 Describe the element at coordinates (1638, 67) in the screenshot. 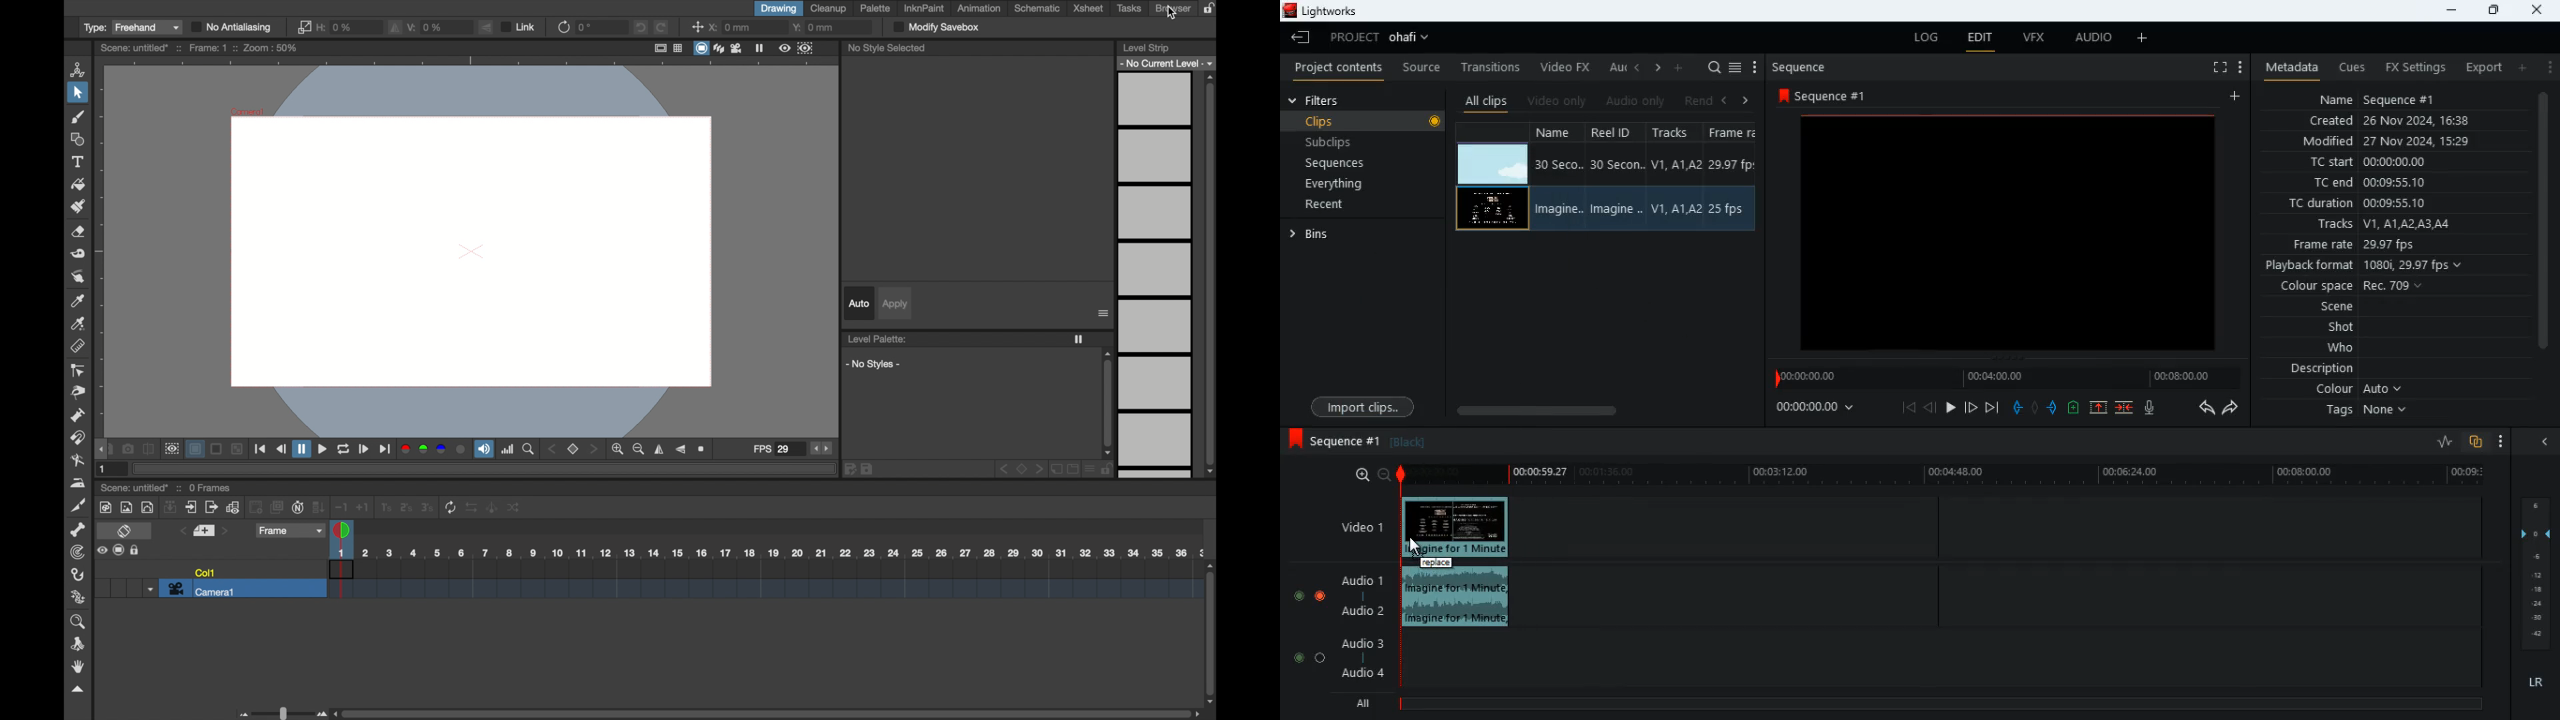

I see `left` at that location.